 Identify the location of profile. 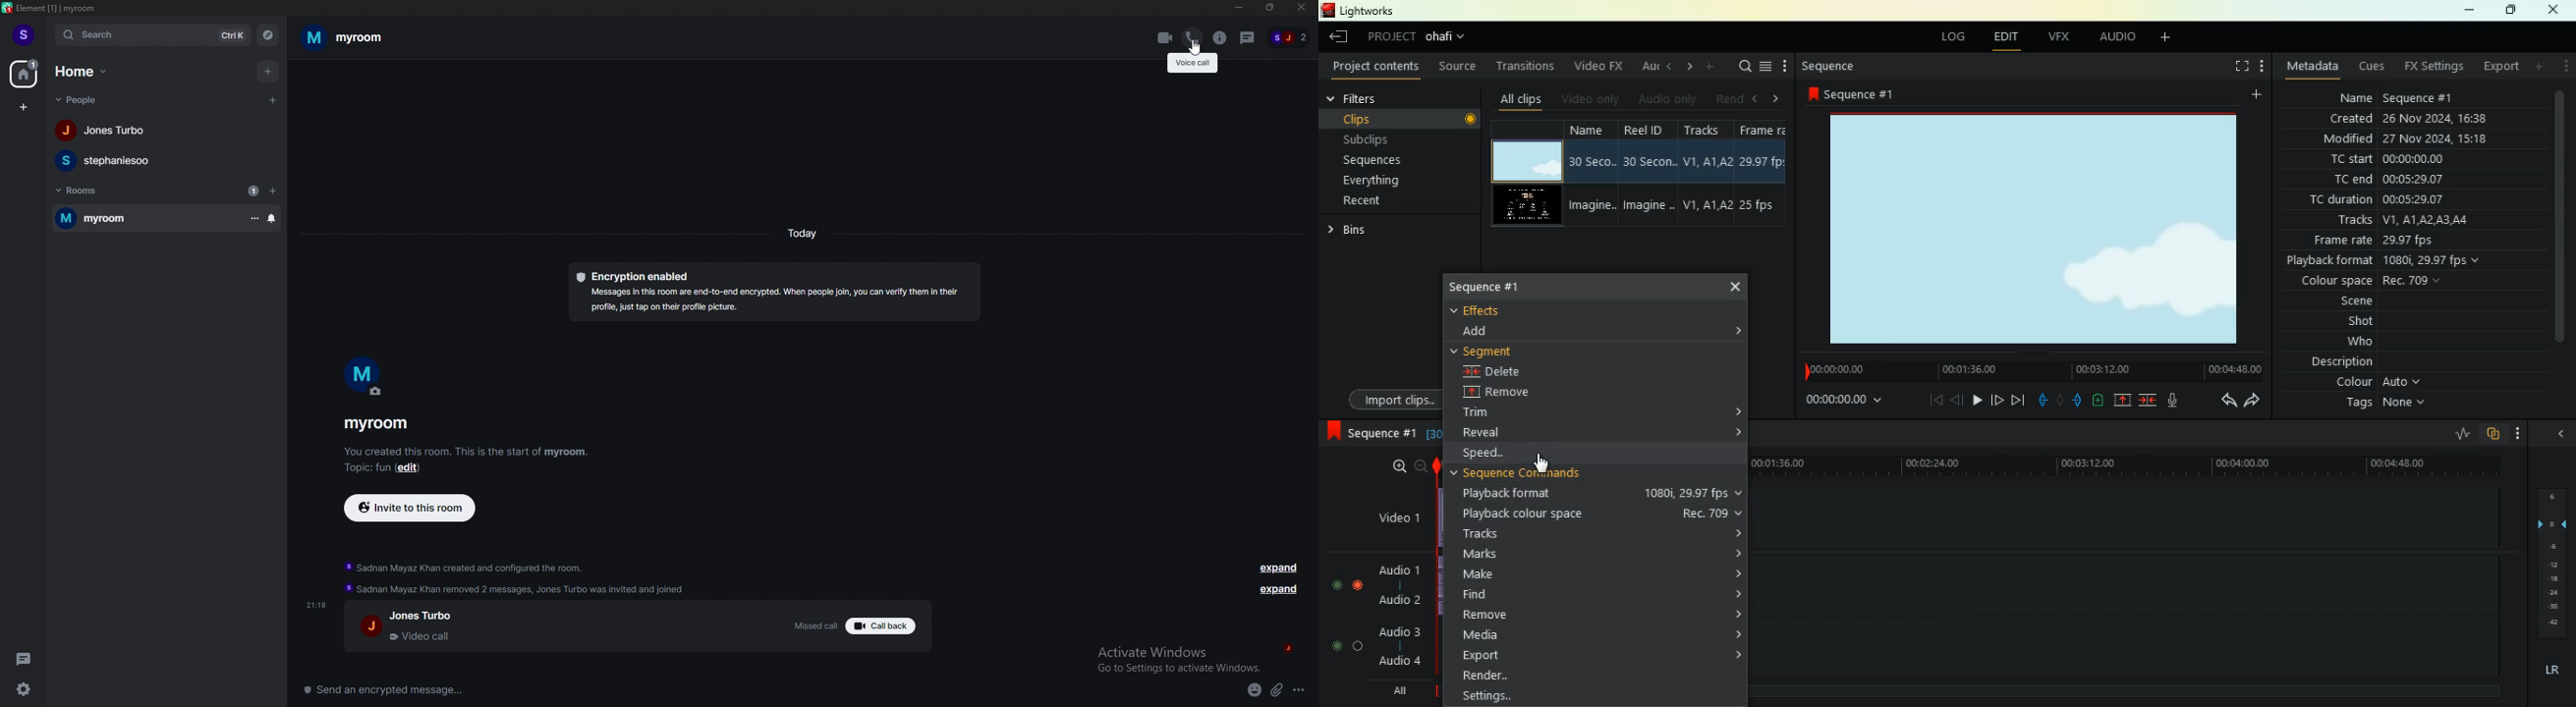
(26, 35).